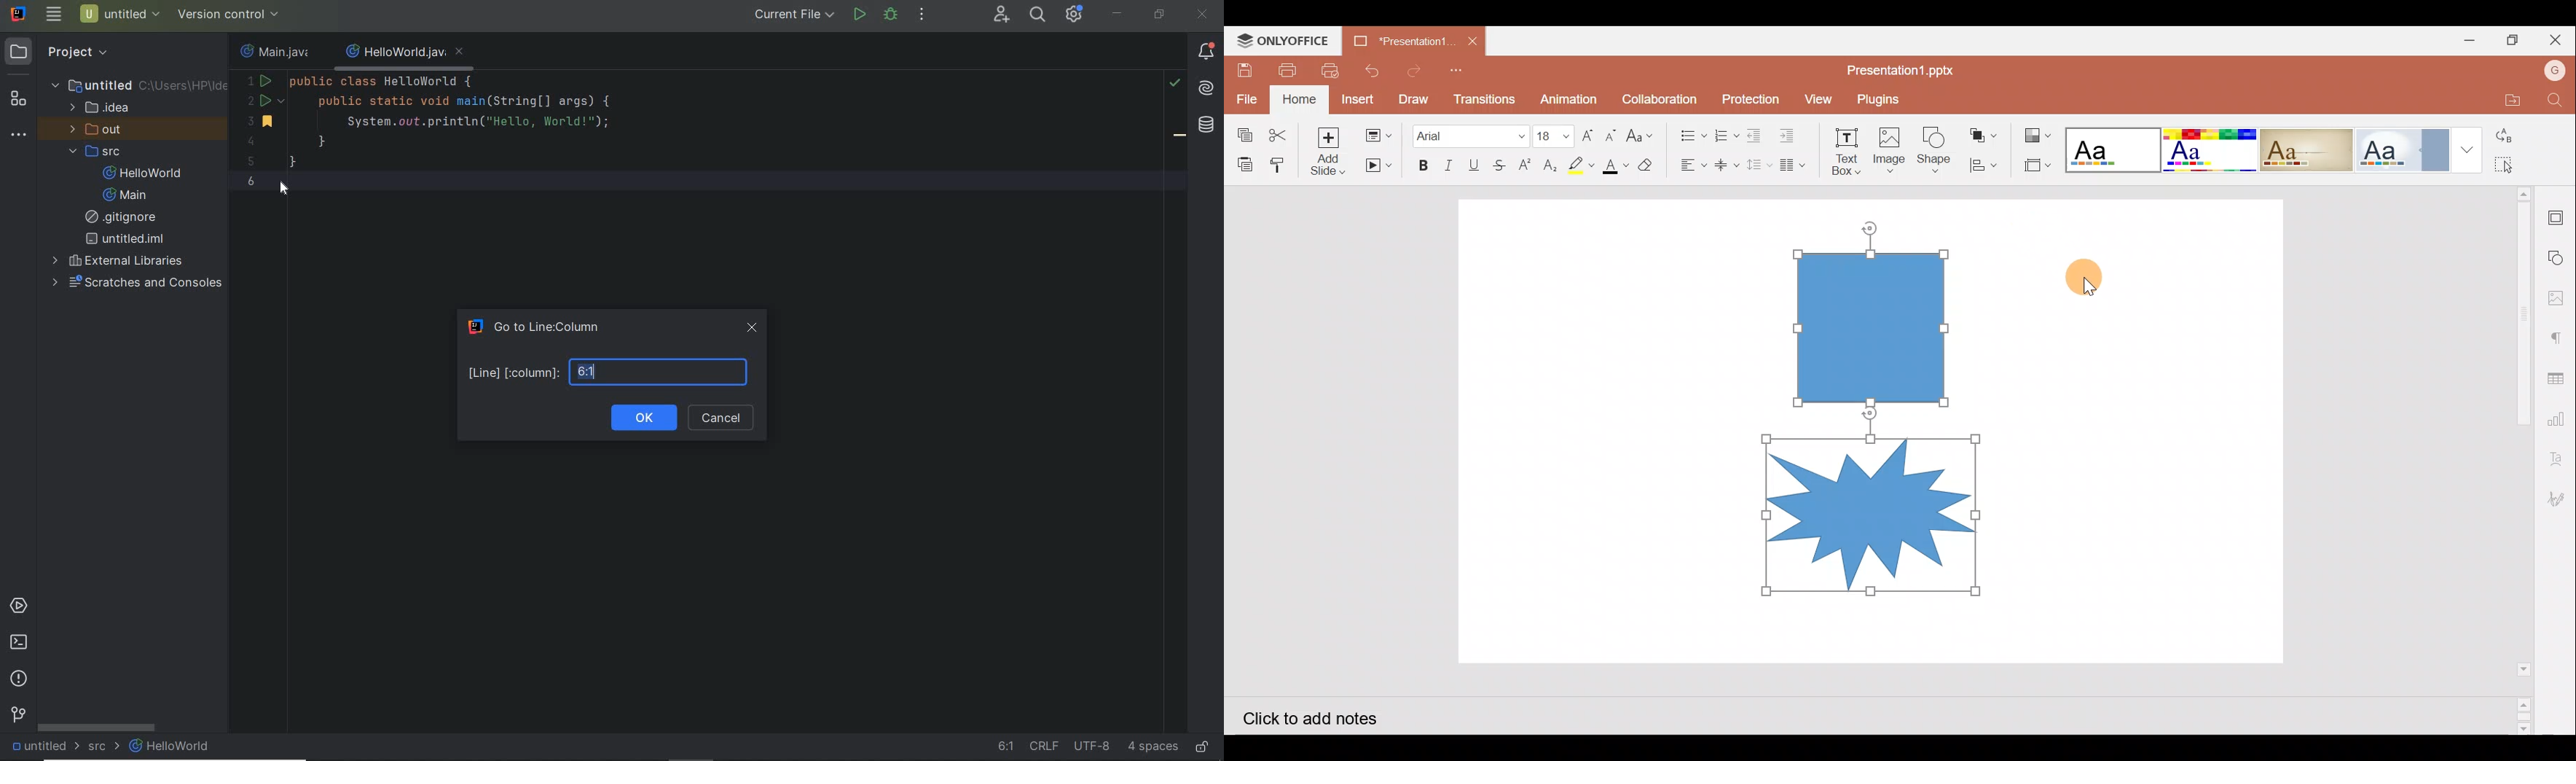 This screenshot has height=784, width=2576. Describe the element at coordinates (98, 727) in the screenshot. I see `scrollbar` at that location.